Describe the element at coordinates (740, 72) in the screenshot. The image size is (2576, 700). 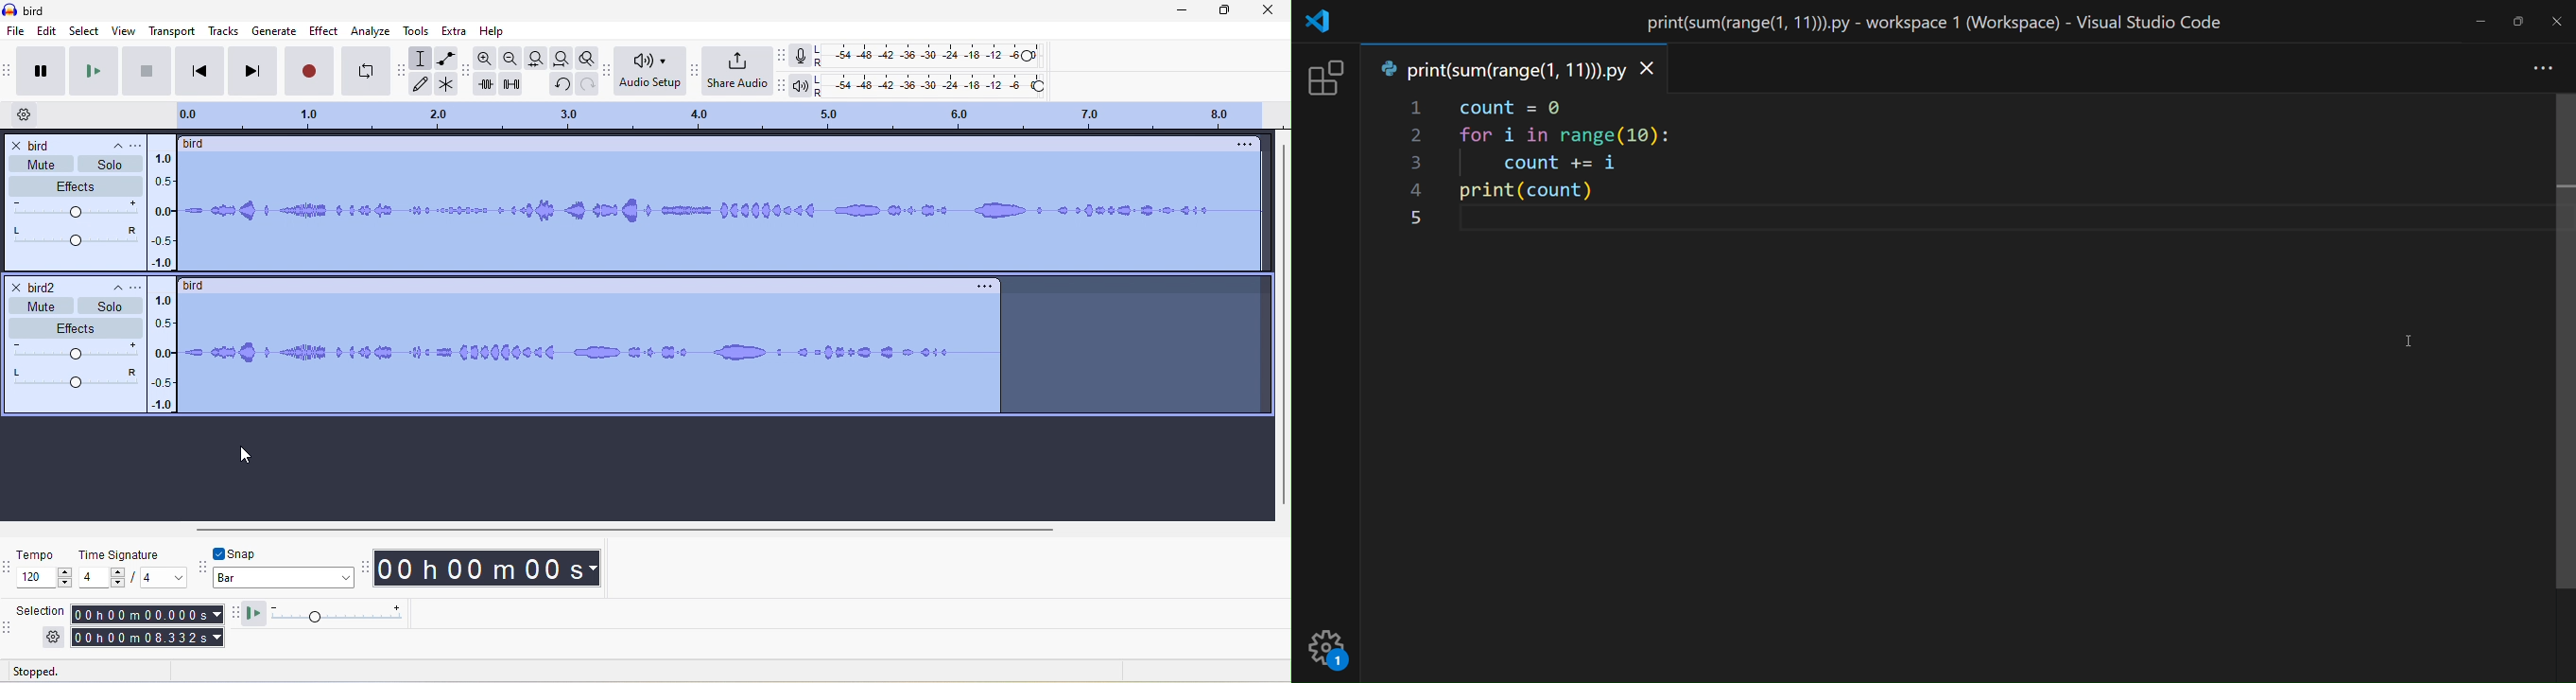
I see `share audio` at that location.